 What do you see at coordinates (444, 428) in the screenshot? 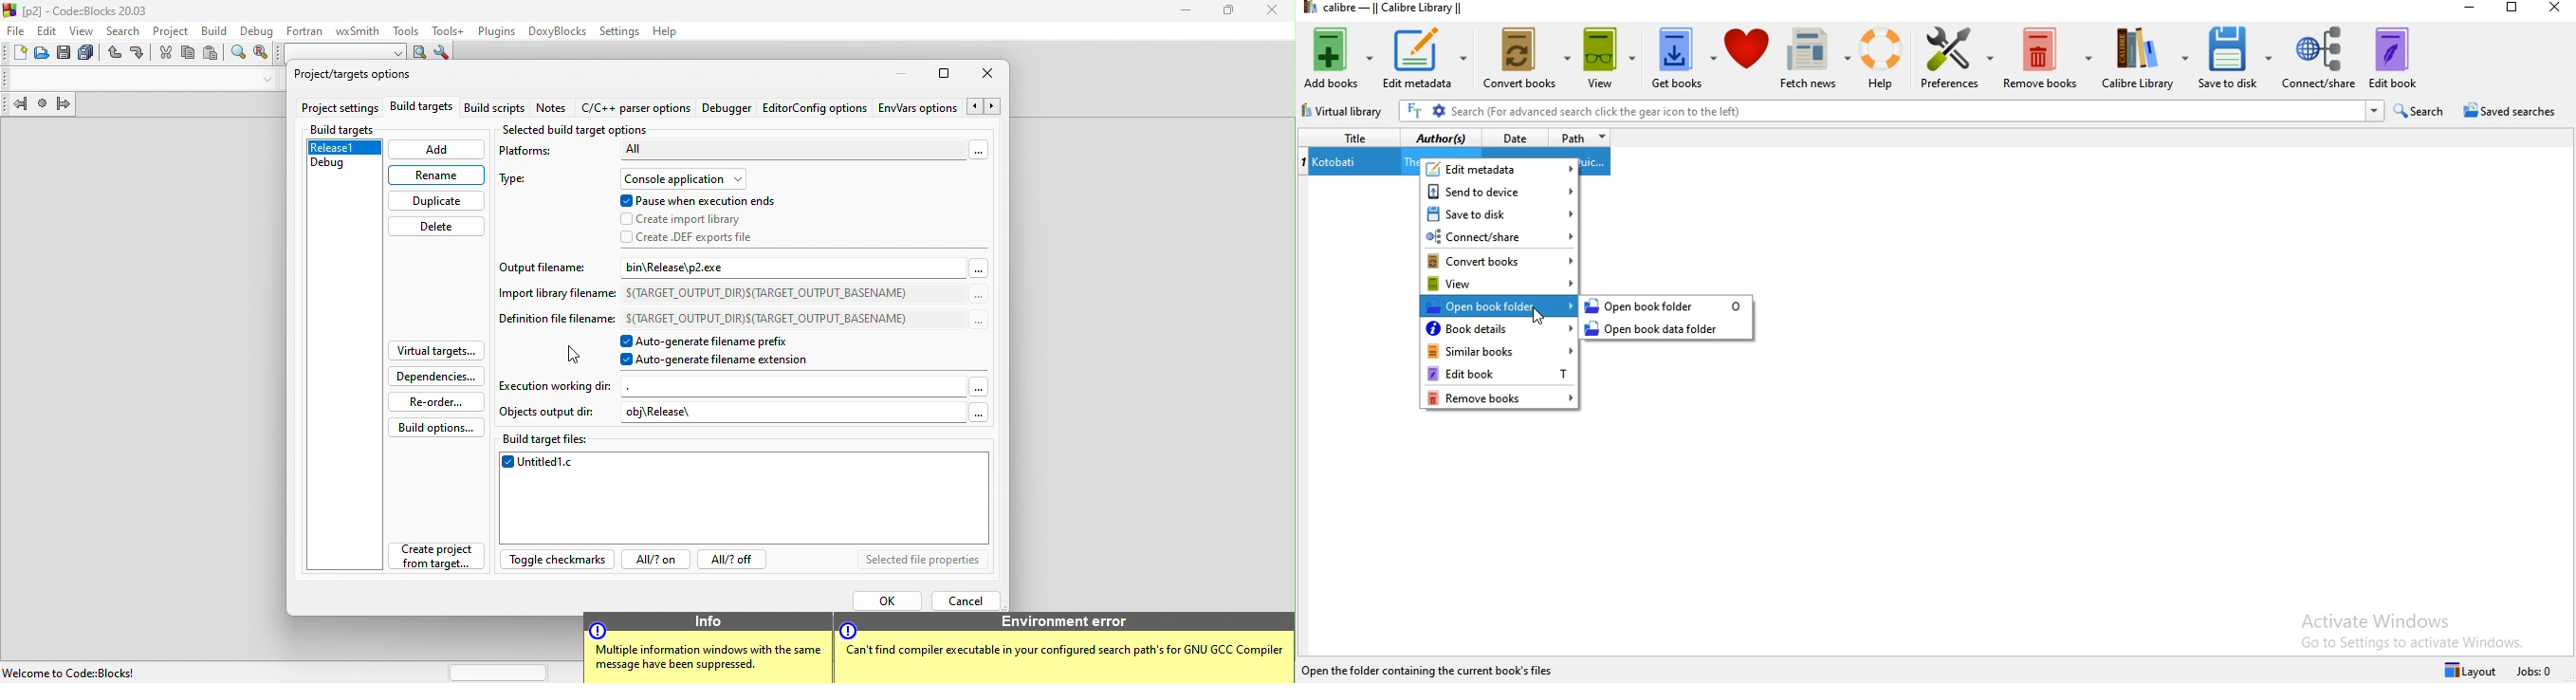
I see `build options` at bounding box center [444, 428].